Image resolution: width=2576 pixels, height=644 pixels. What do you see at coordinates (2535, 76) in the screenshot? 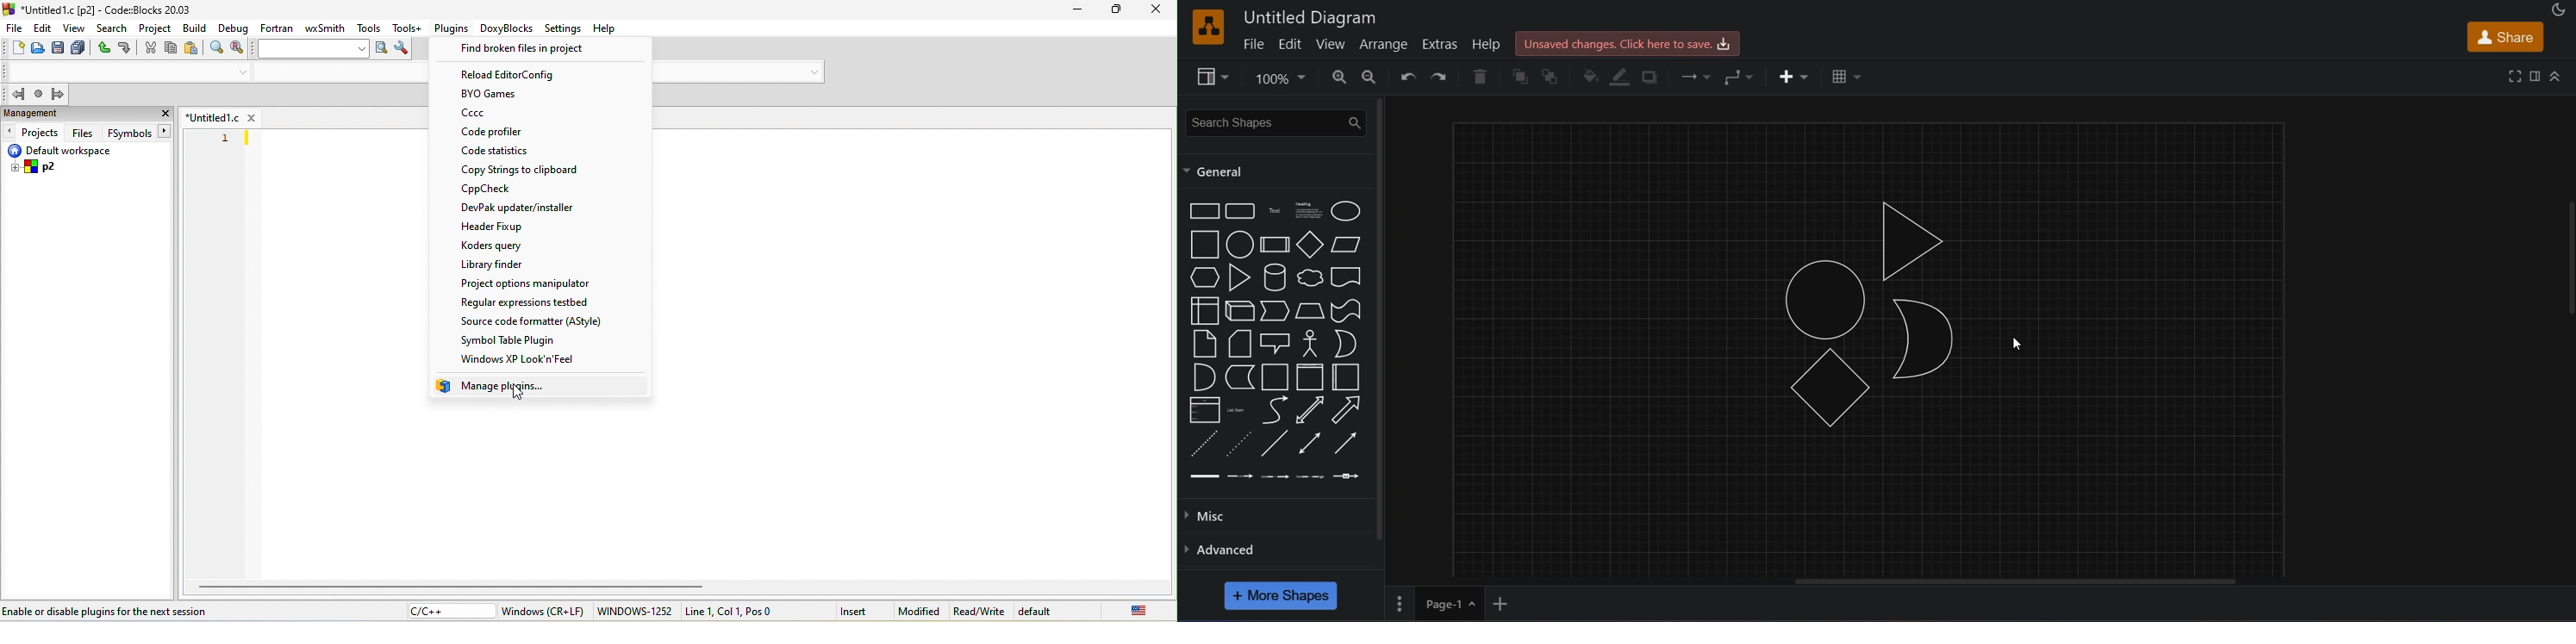
I see `format` at bounding box center [2535, 76].